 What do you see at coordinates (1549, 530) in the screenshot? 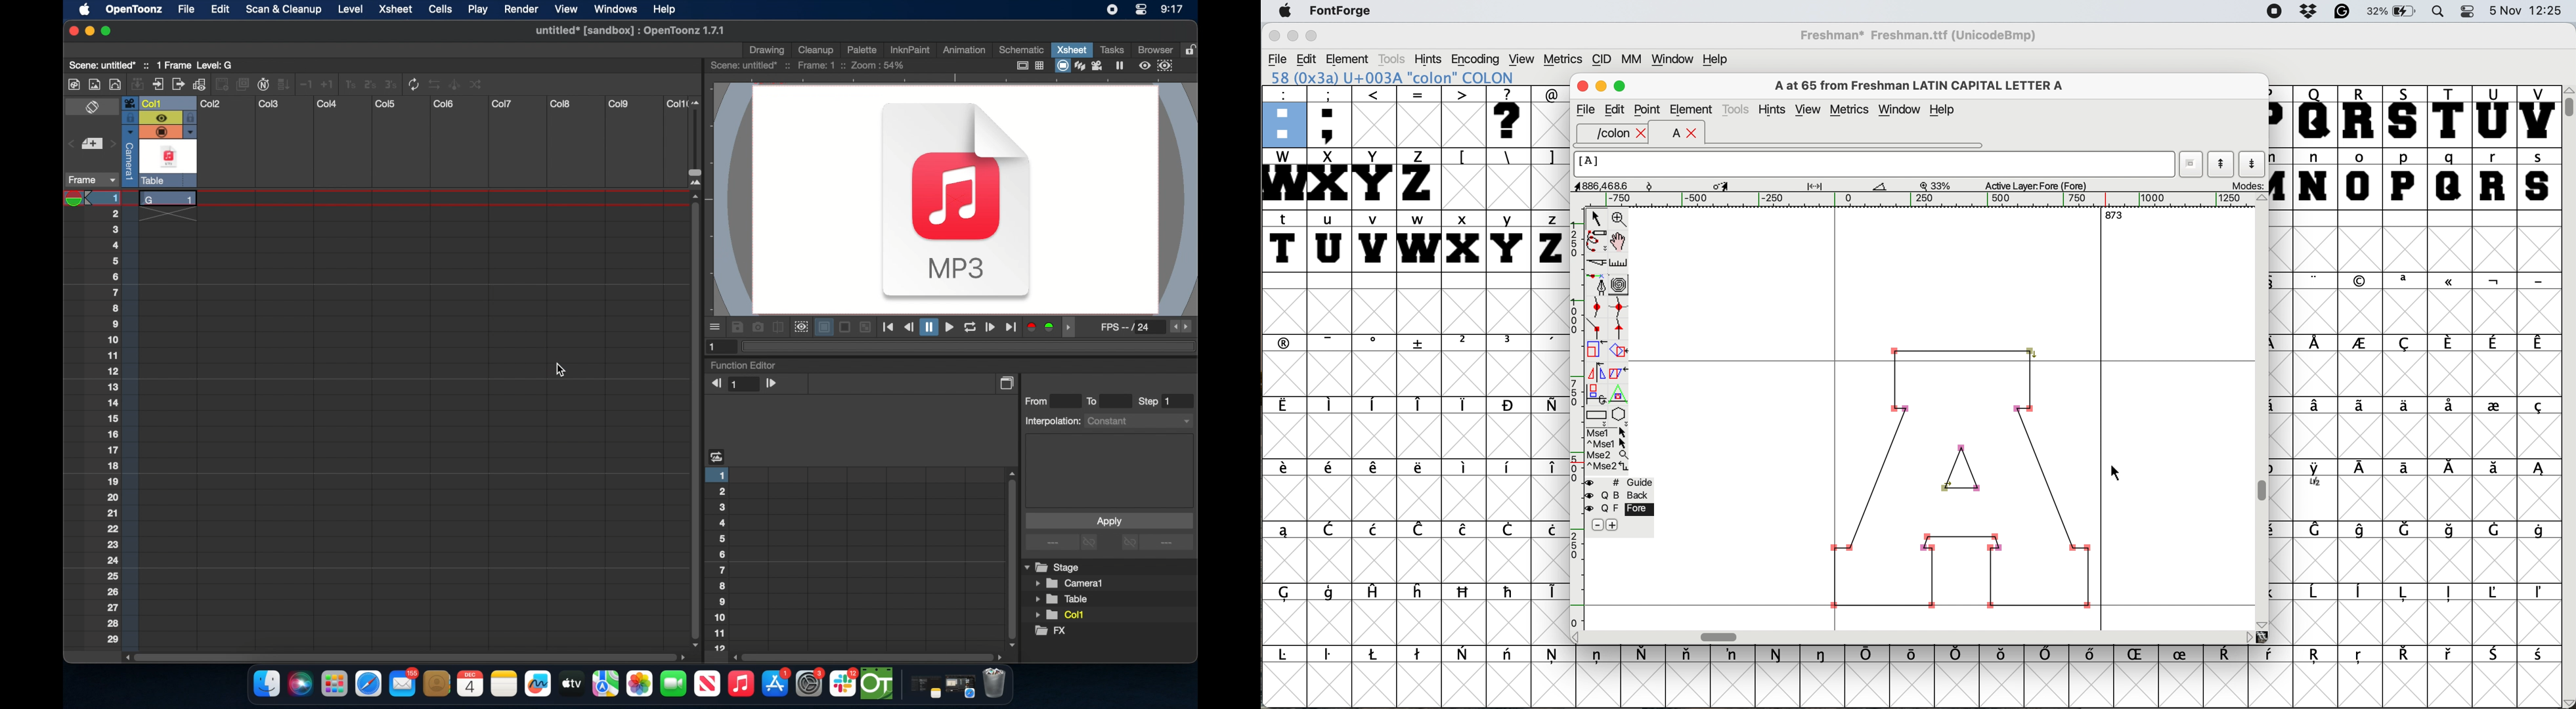
I see `symbol` at bounding box center [1549, 530].